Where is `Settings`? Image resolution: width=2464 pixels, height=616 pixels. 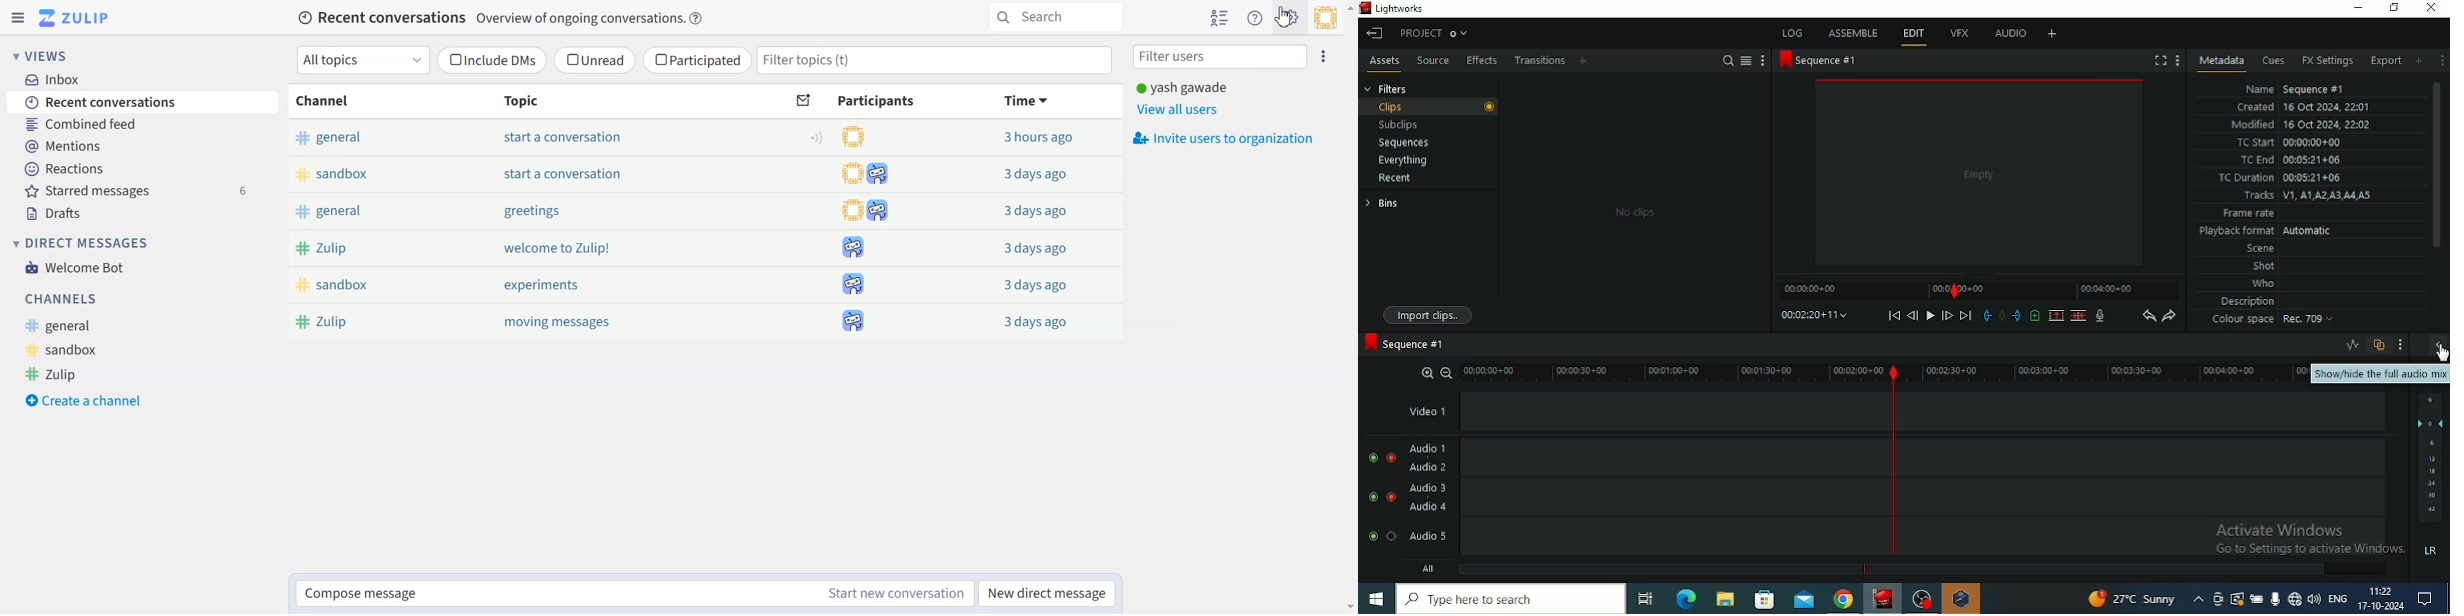
Settings is located at coordinates (1288, 19).